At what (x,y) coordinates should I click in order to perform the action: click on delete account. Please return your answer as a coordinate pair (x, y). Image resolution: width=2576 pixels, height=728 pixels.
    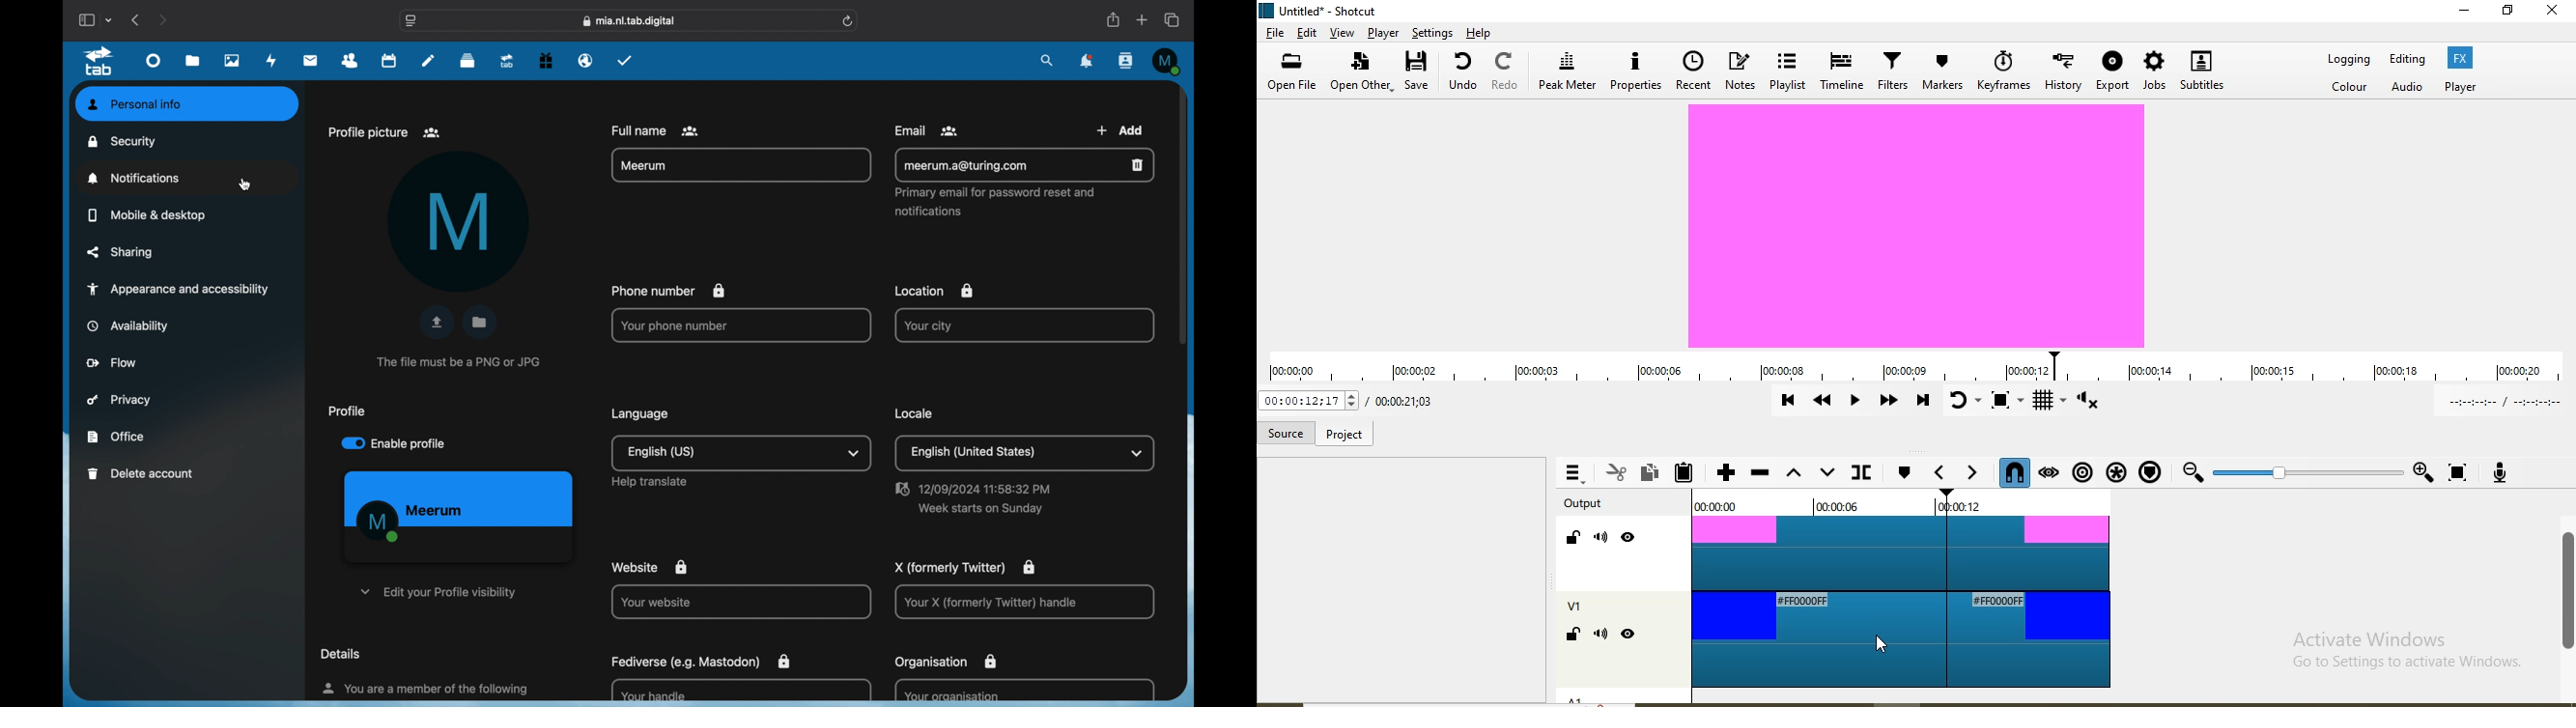
    Looking at the image, I should click on (141, 474).